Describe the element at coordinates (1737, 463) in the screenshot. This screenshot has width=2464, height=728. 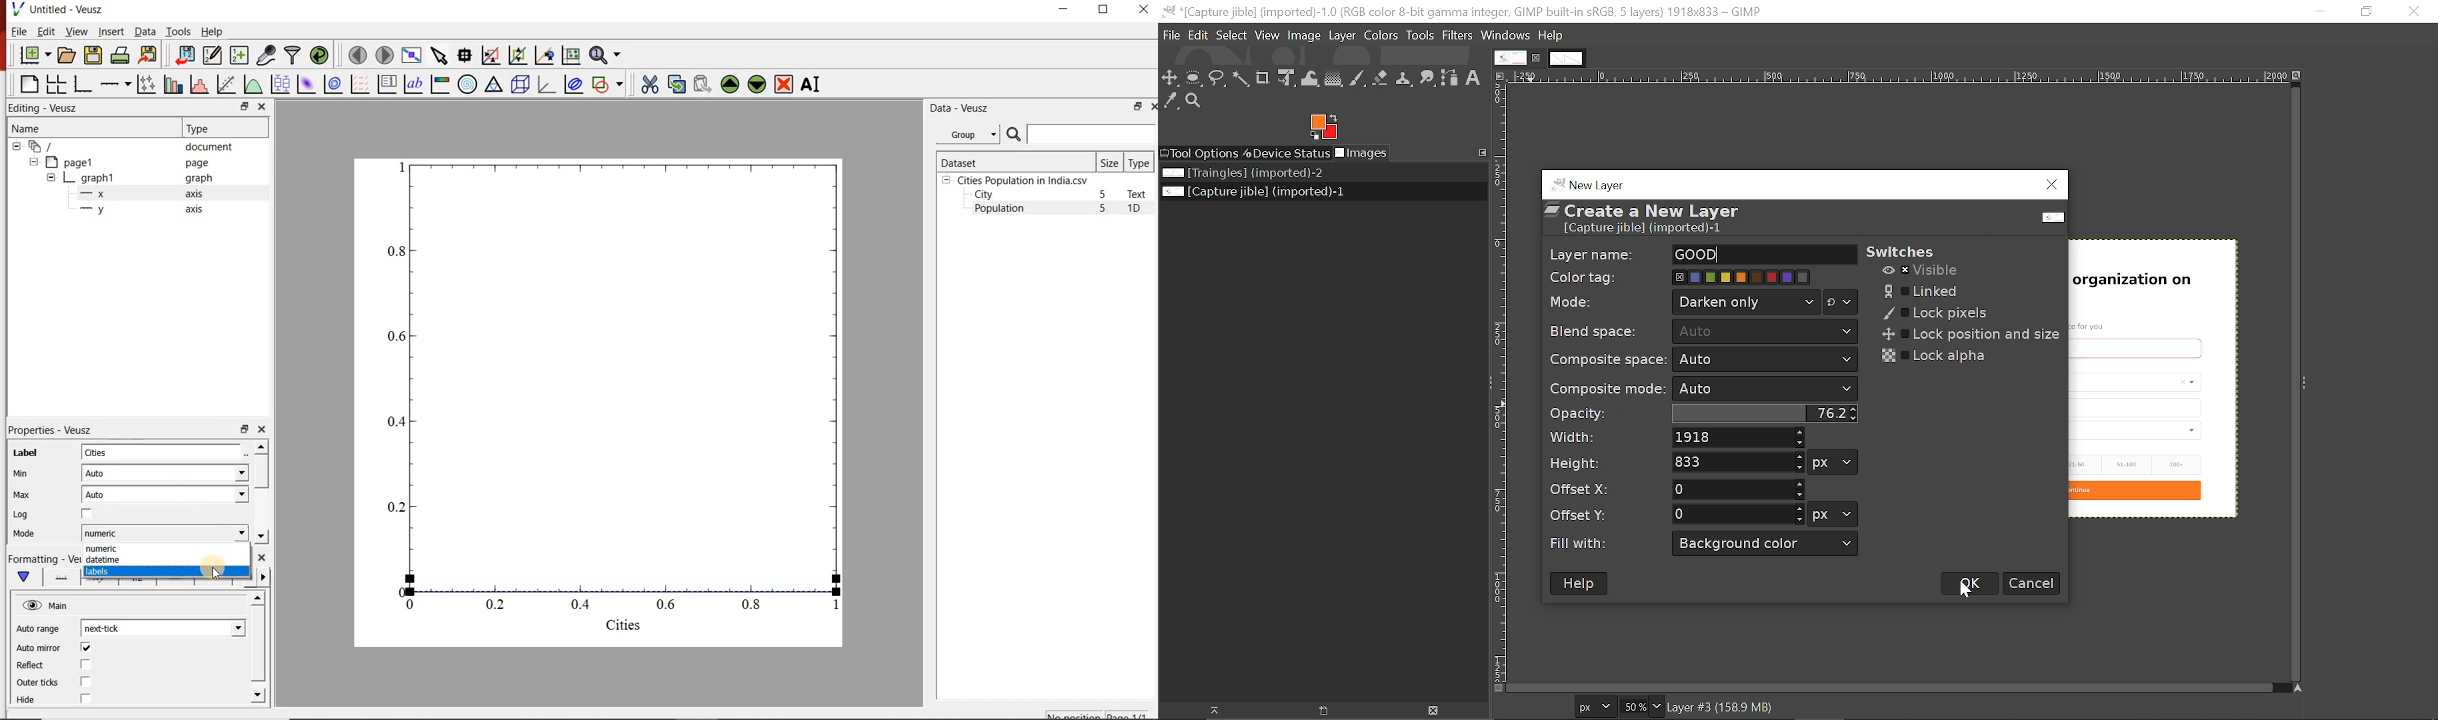
I see `Height` at that location.